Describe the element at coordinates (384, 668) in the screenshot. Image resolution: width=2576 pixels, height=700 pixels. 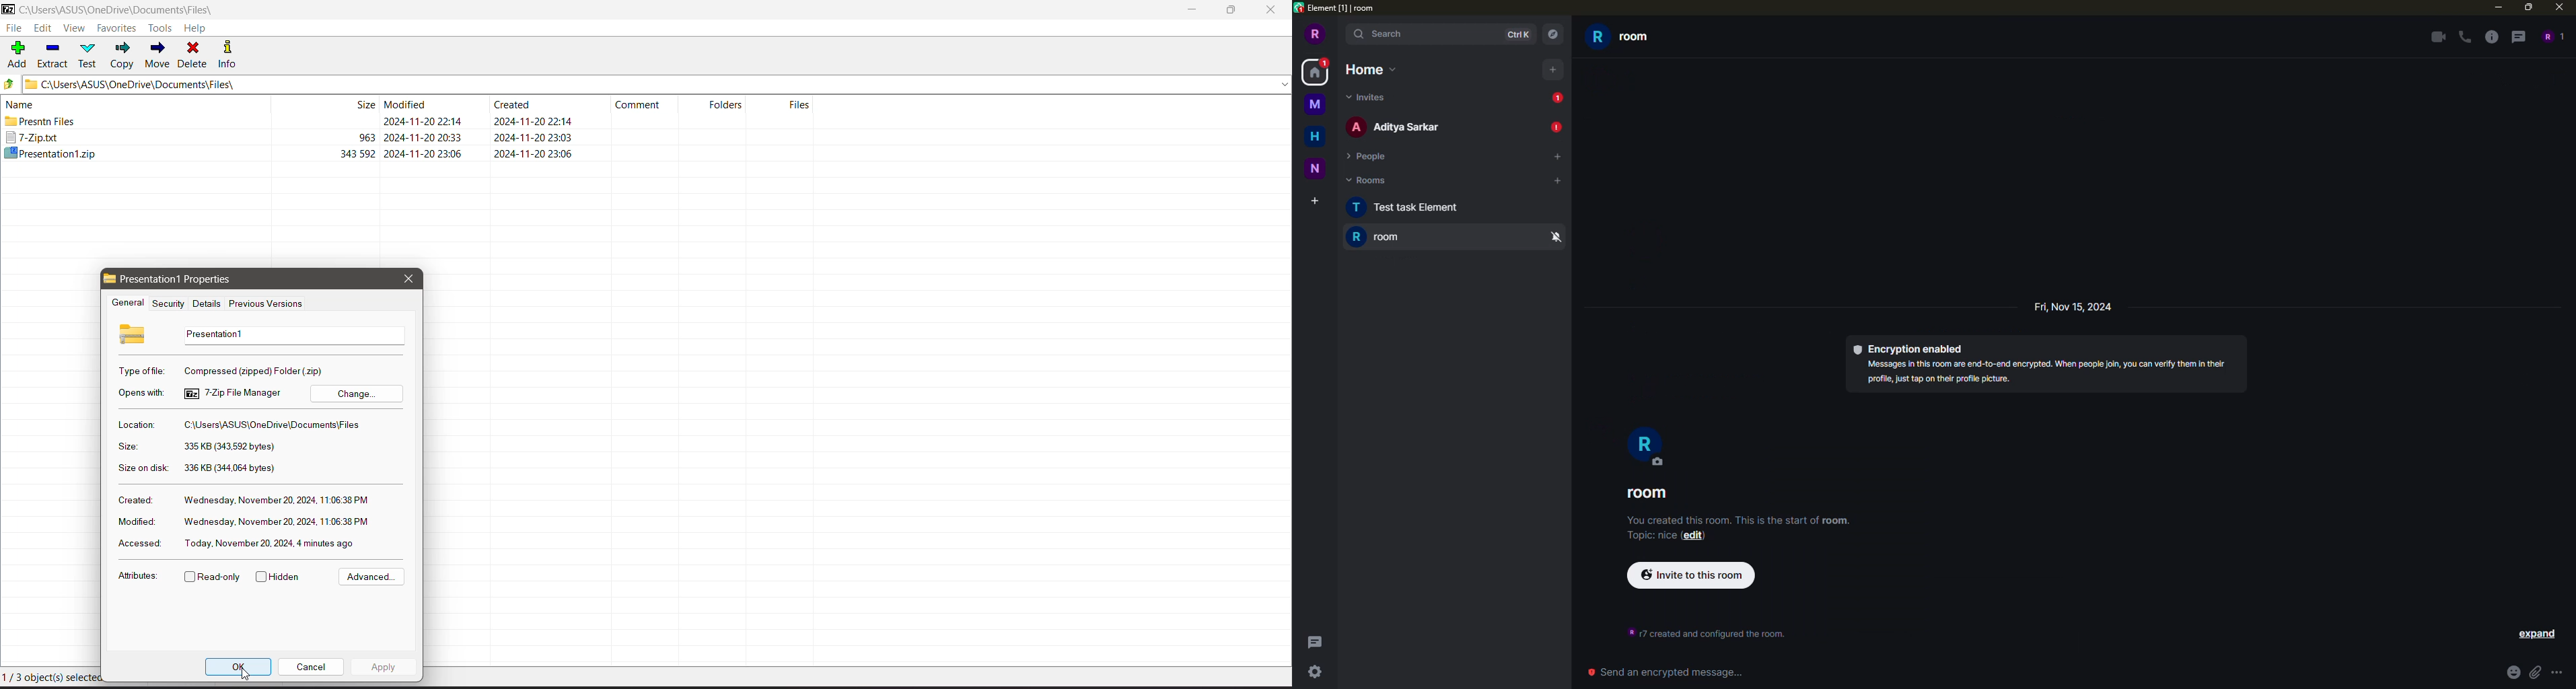
I see `Click to apply the changes made` at that location.